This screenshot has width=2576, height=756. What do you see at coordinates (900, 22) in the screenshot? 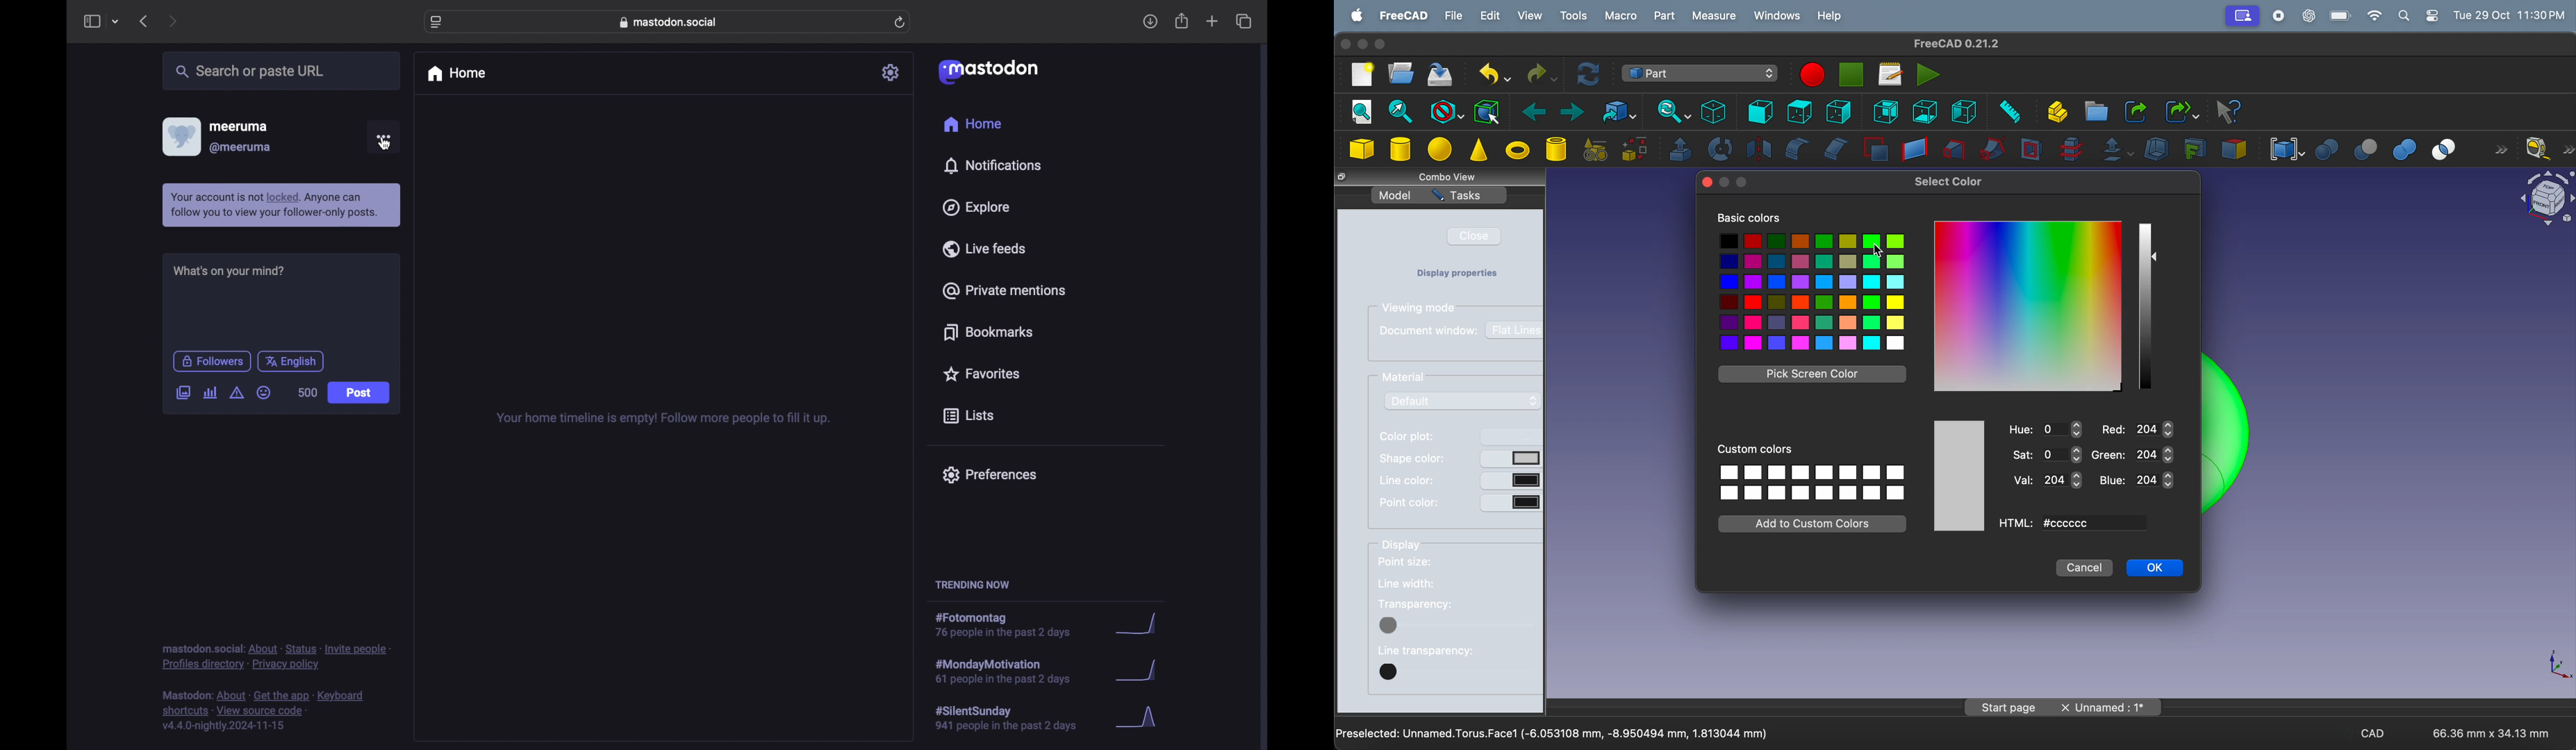
I see `refresh` at bounding box center [900, 22].